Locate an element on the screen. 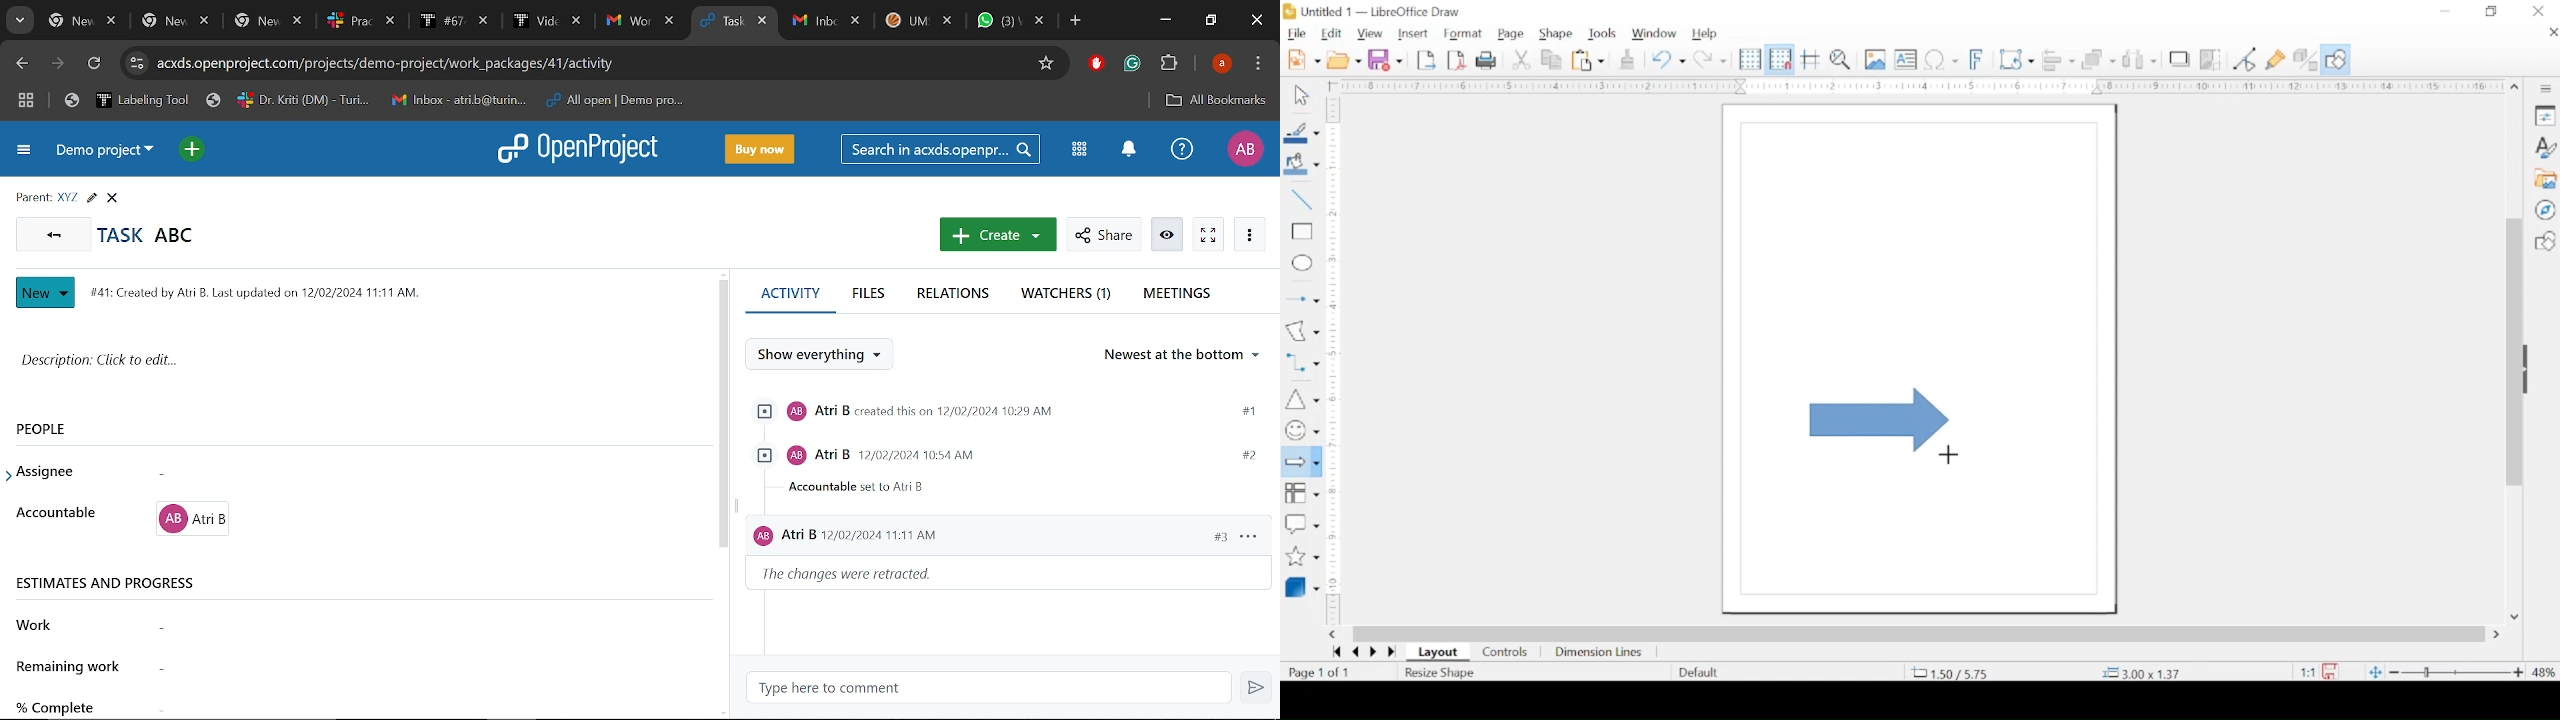 This screenshot has height=728, width=2576. Create  is located at coordinates (998, 234).